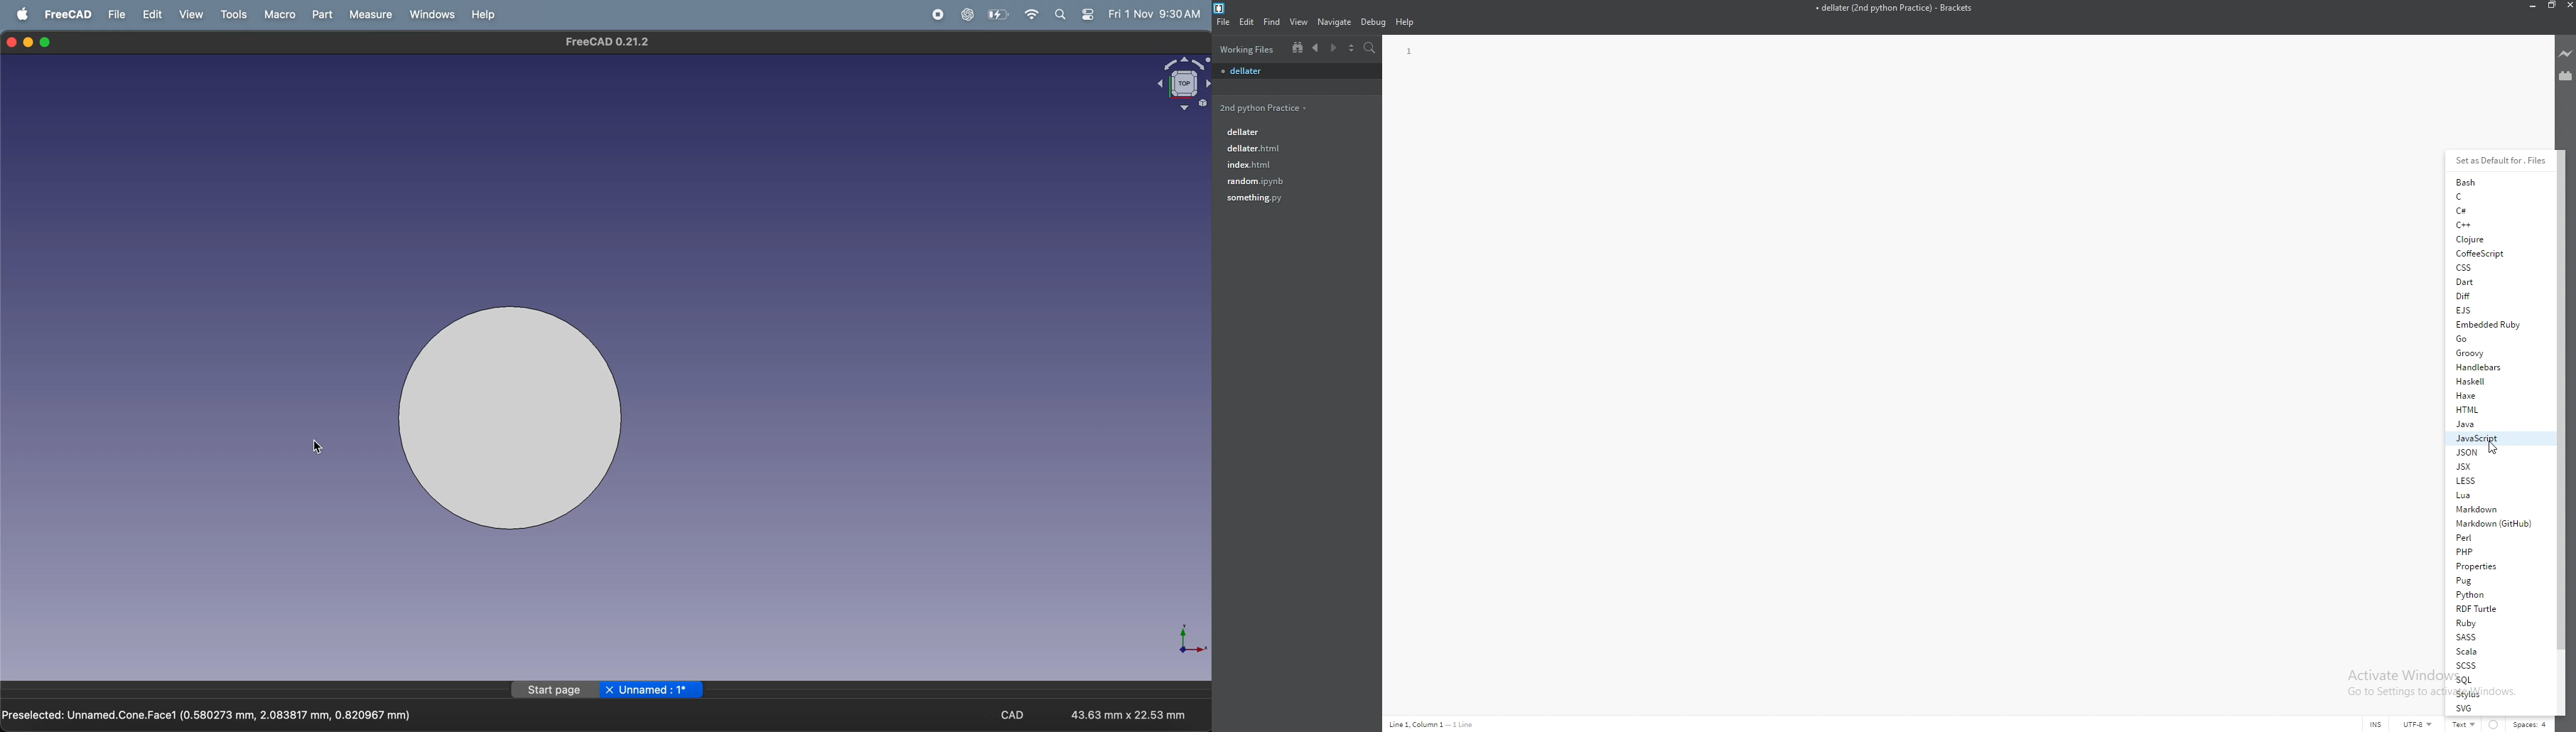 The height and width of the screenshot is (756, 2576). What do you see at coordinates (2494, 268) in the screenshot?
I see `css` at bounding box center [2494, 268].